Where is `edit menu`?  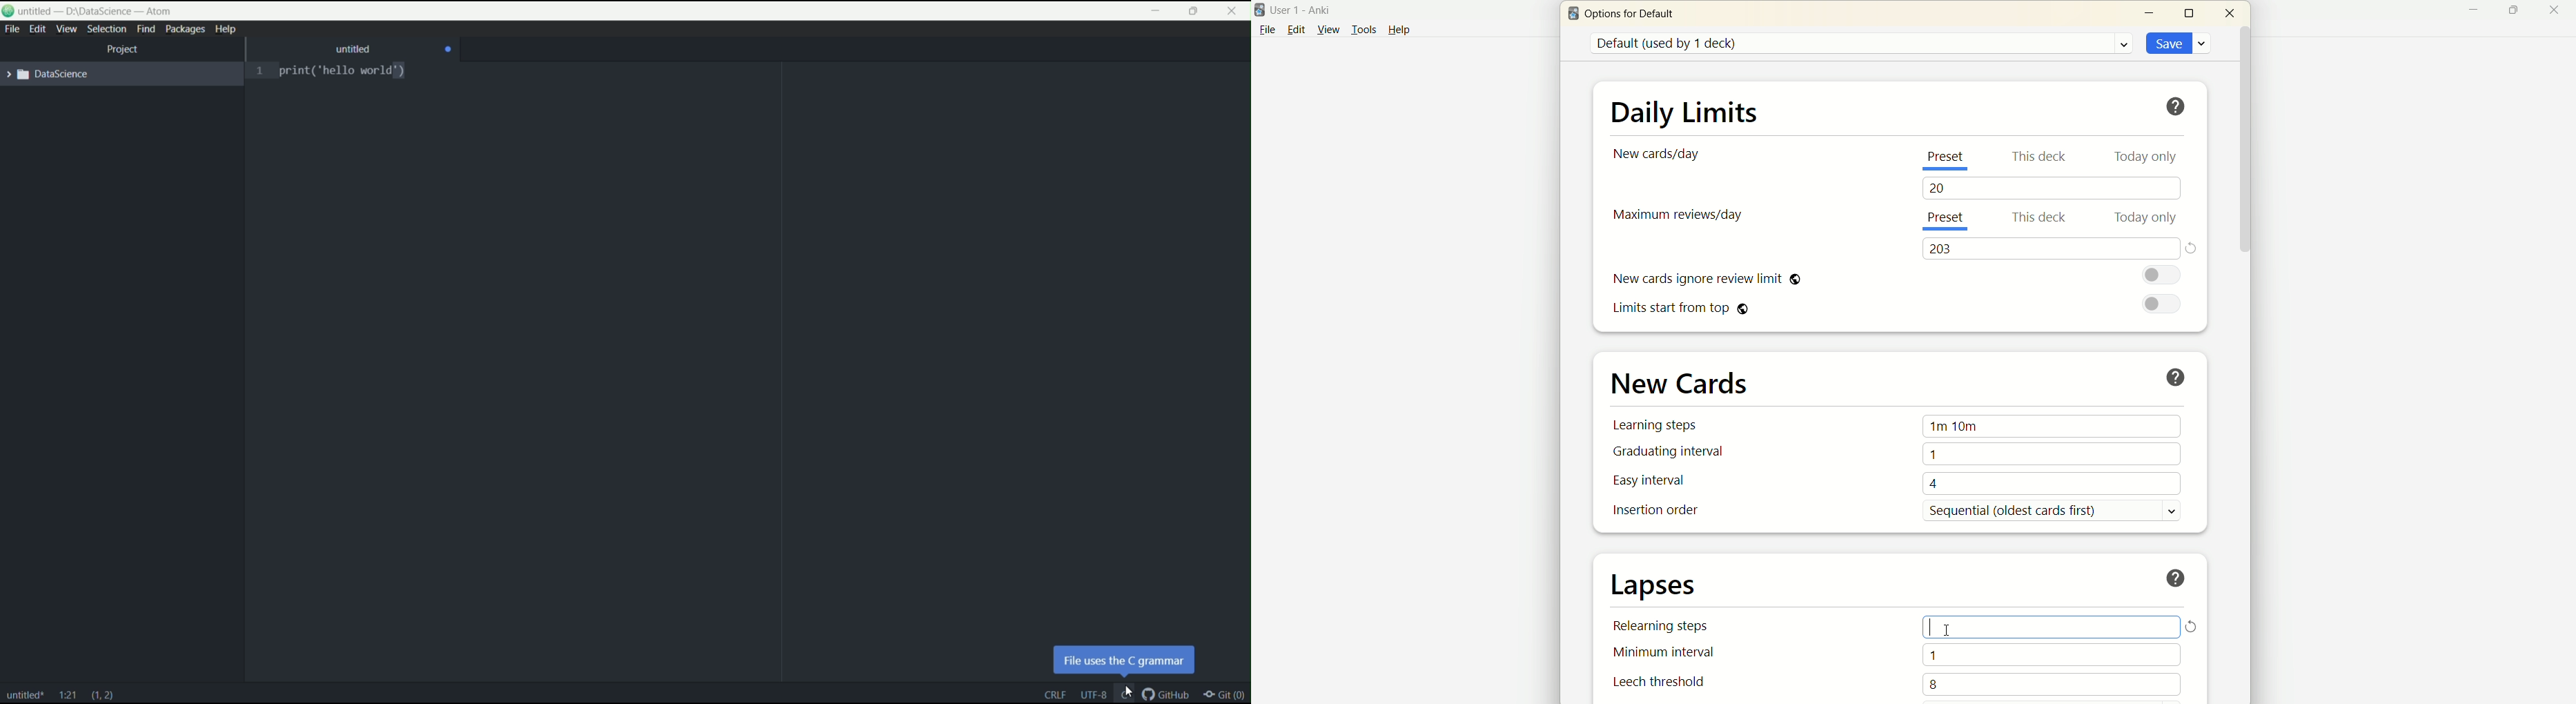 edit menu is located at coordinates (38, 29).